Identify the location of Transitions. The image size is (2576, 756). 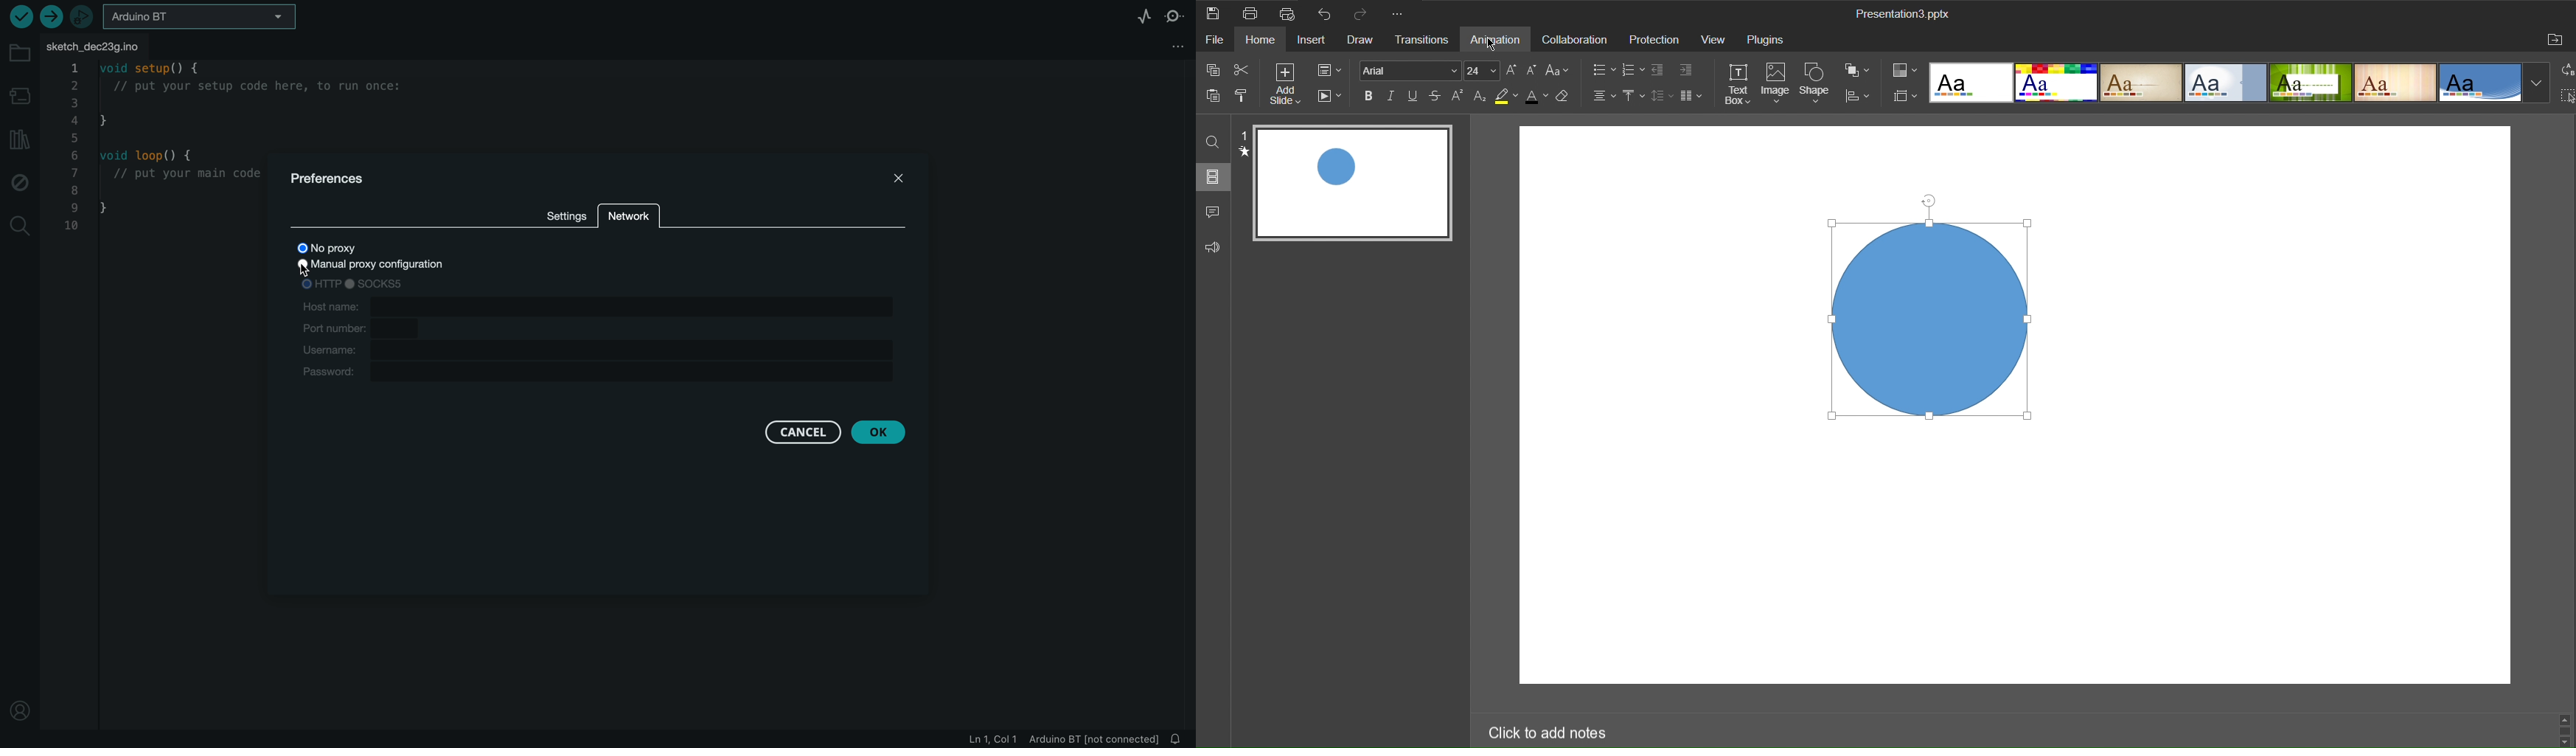
(1425, 42).